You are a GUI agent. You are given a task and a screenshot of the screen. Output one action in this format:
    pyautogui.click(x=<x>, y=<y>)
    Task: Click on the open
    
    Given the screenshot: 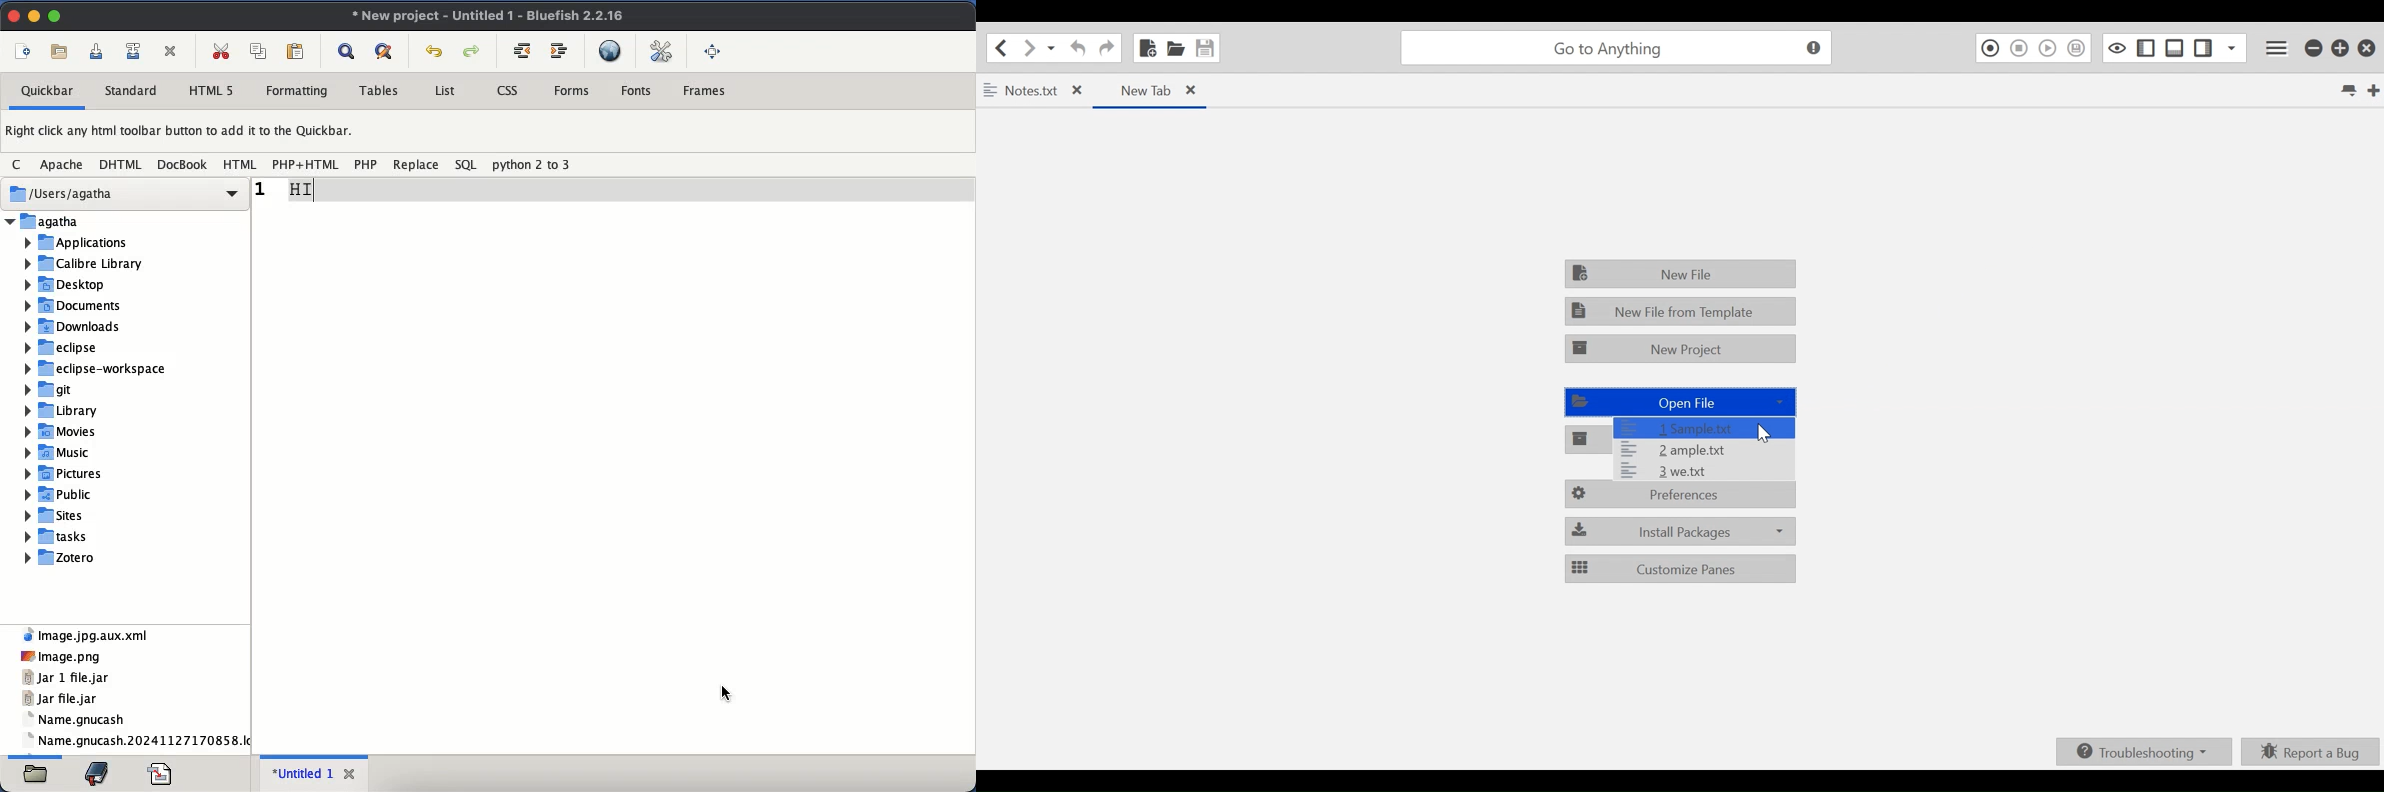 What is the action you would take?
    pyautogui.click(x=40, y=770)
    